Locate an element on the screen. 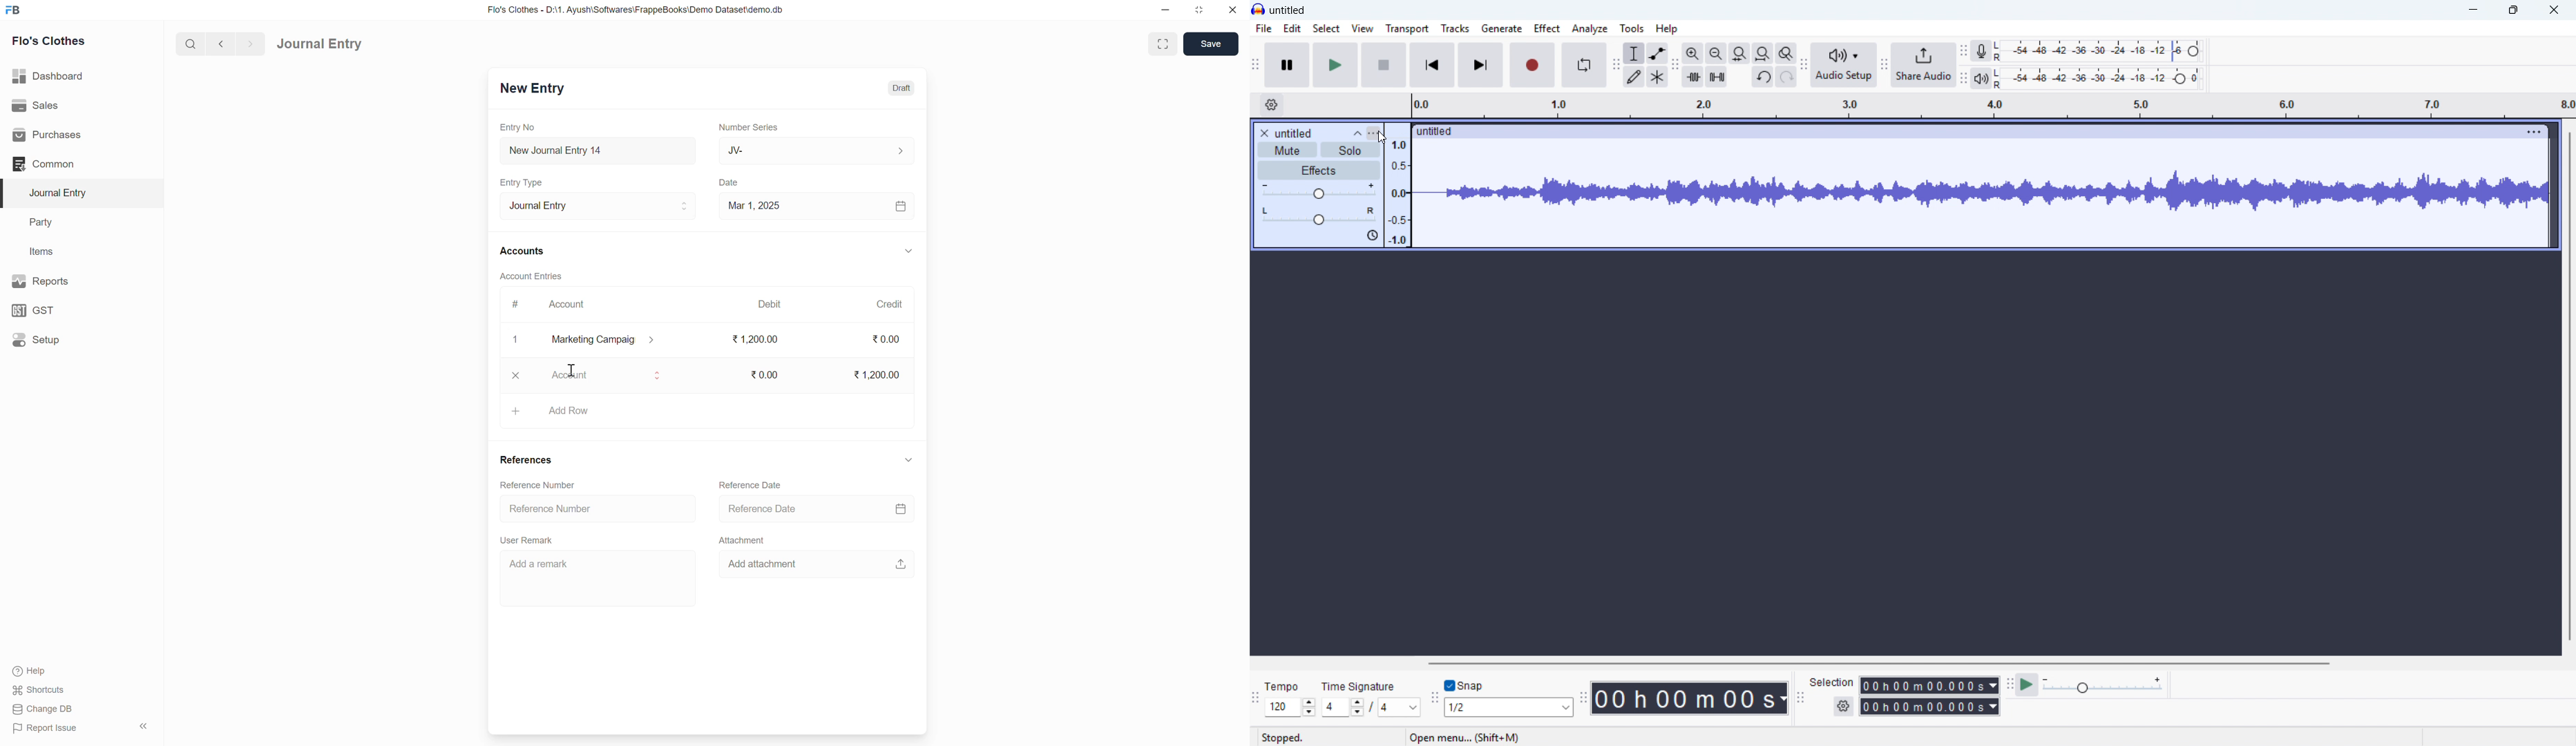  Recording metre toolbar  is located at coordinates (1964, 51).